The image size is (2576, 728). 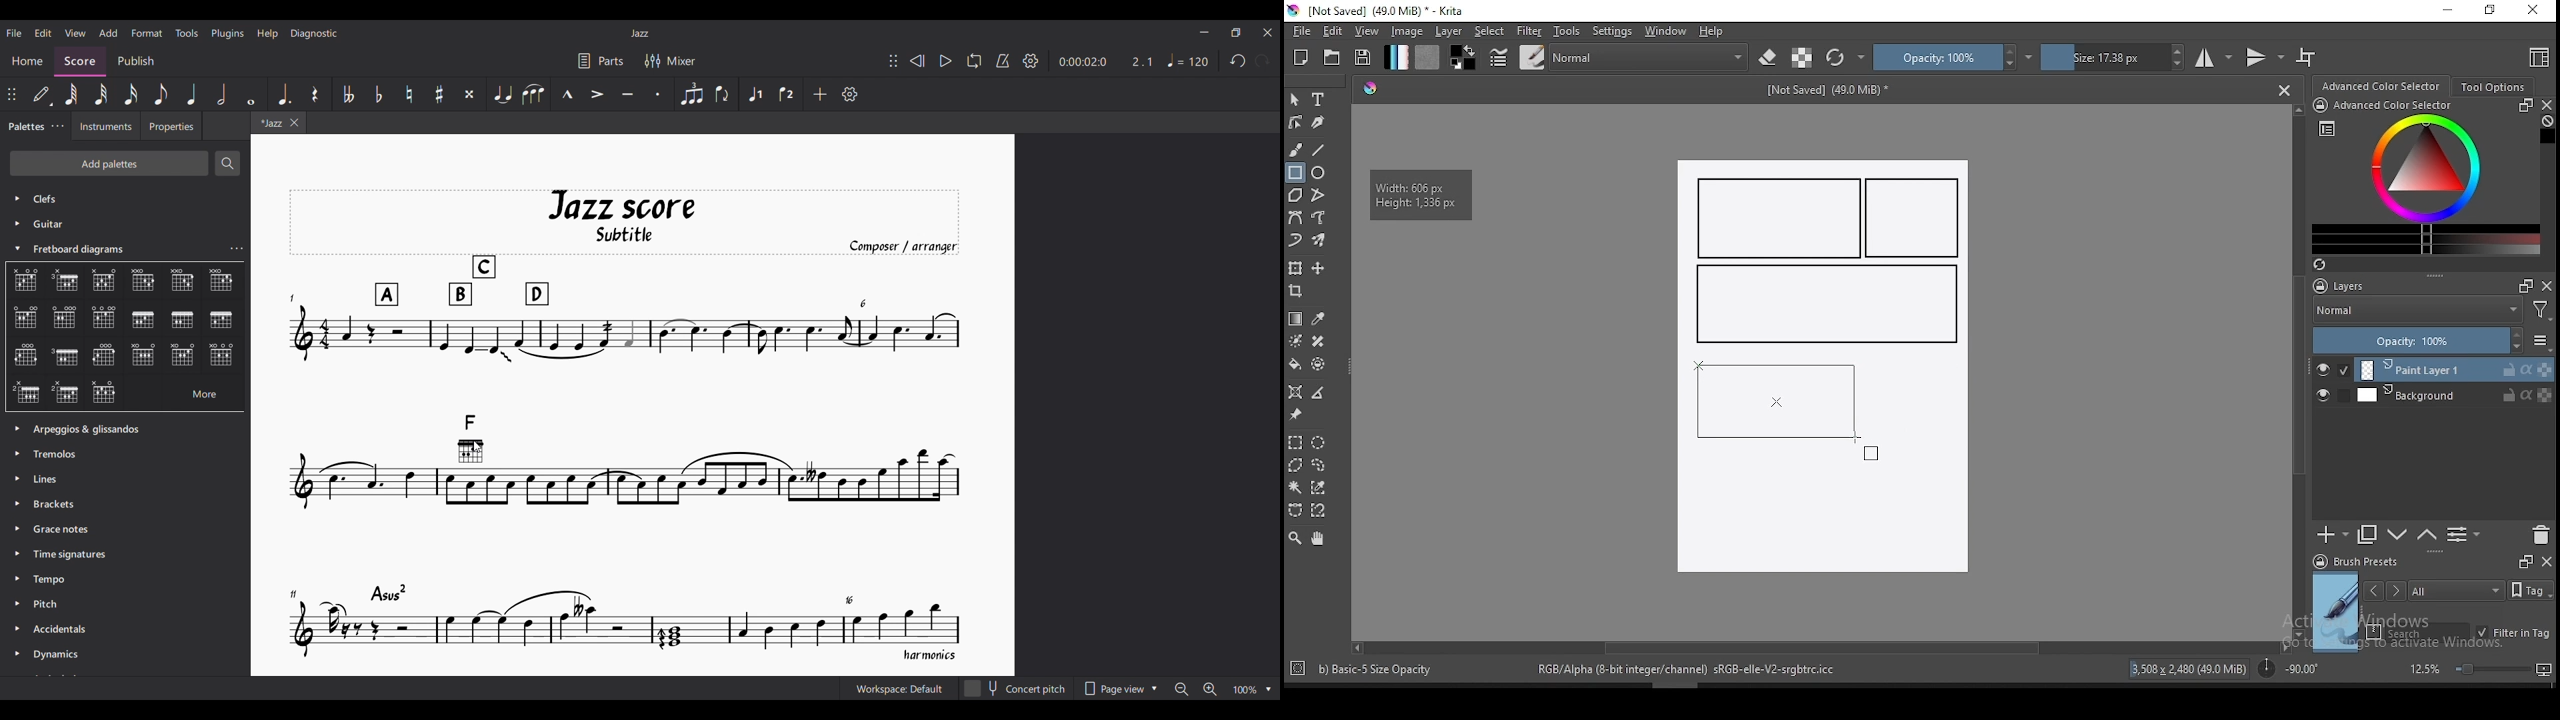 What do you see at coordinates (75, 655) in the screenshot?
I see `Dynamics` at bounding box center [75, 655].